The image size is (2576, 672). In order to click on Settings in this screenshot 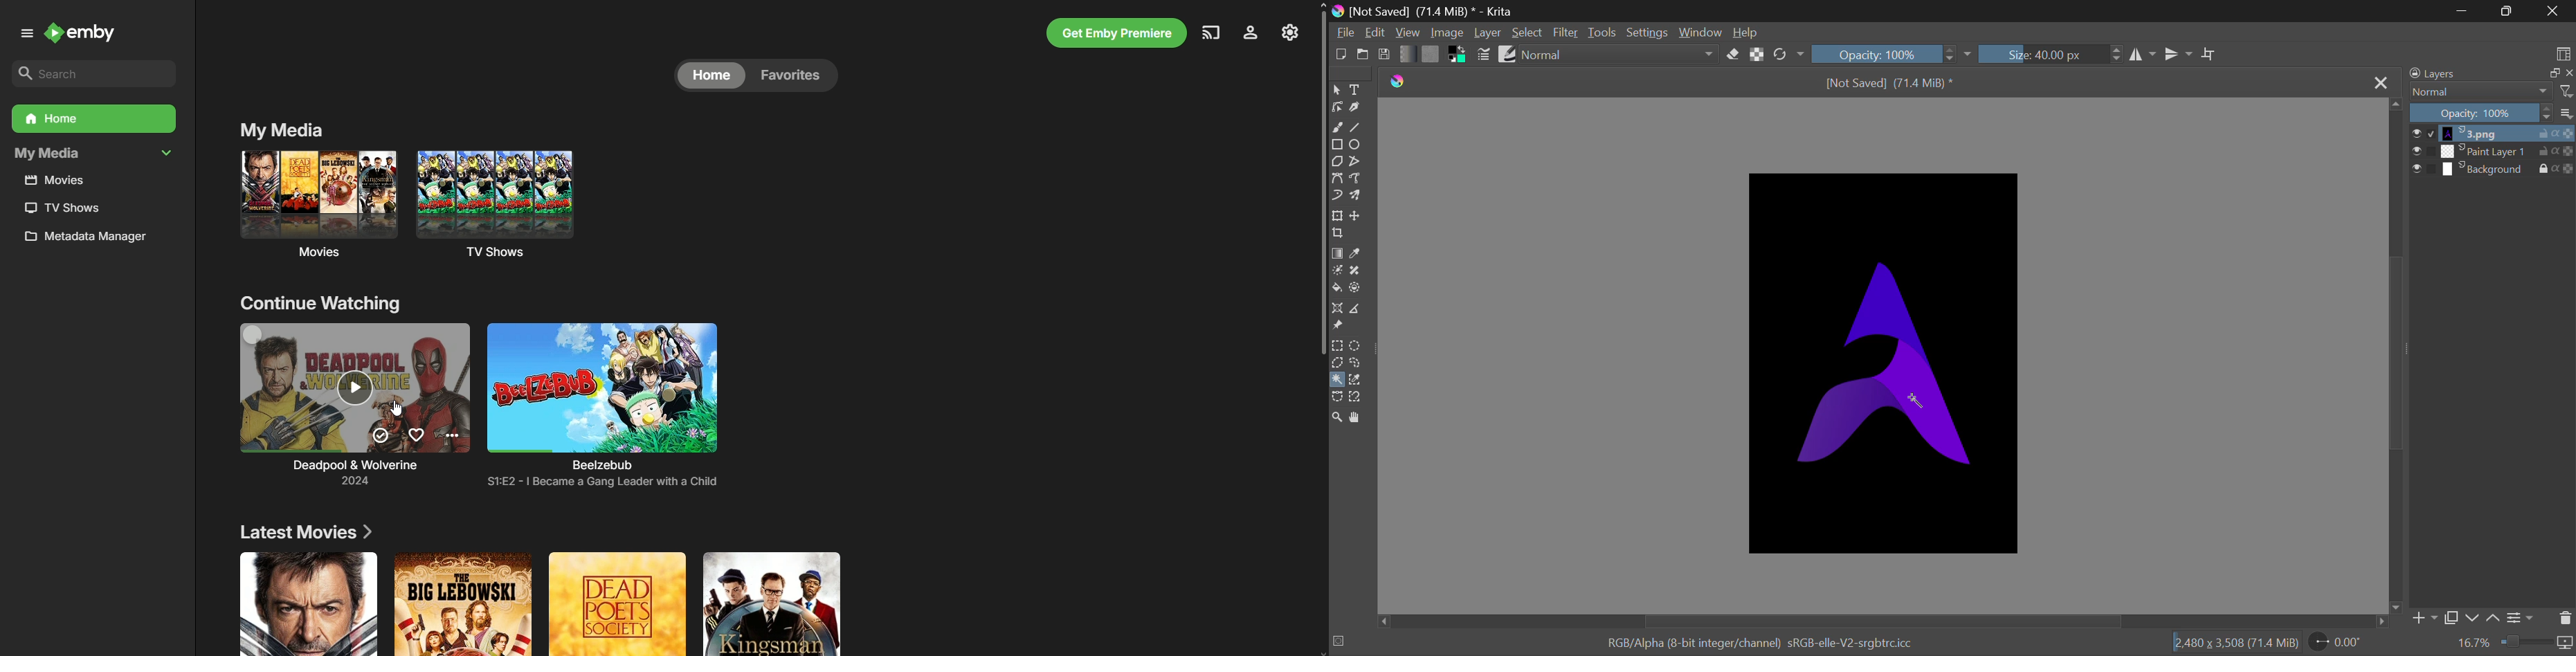, I will do `click(1290, 31)`.